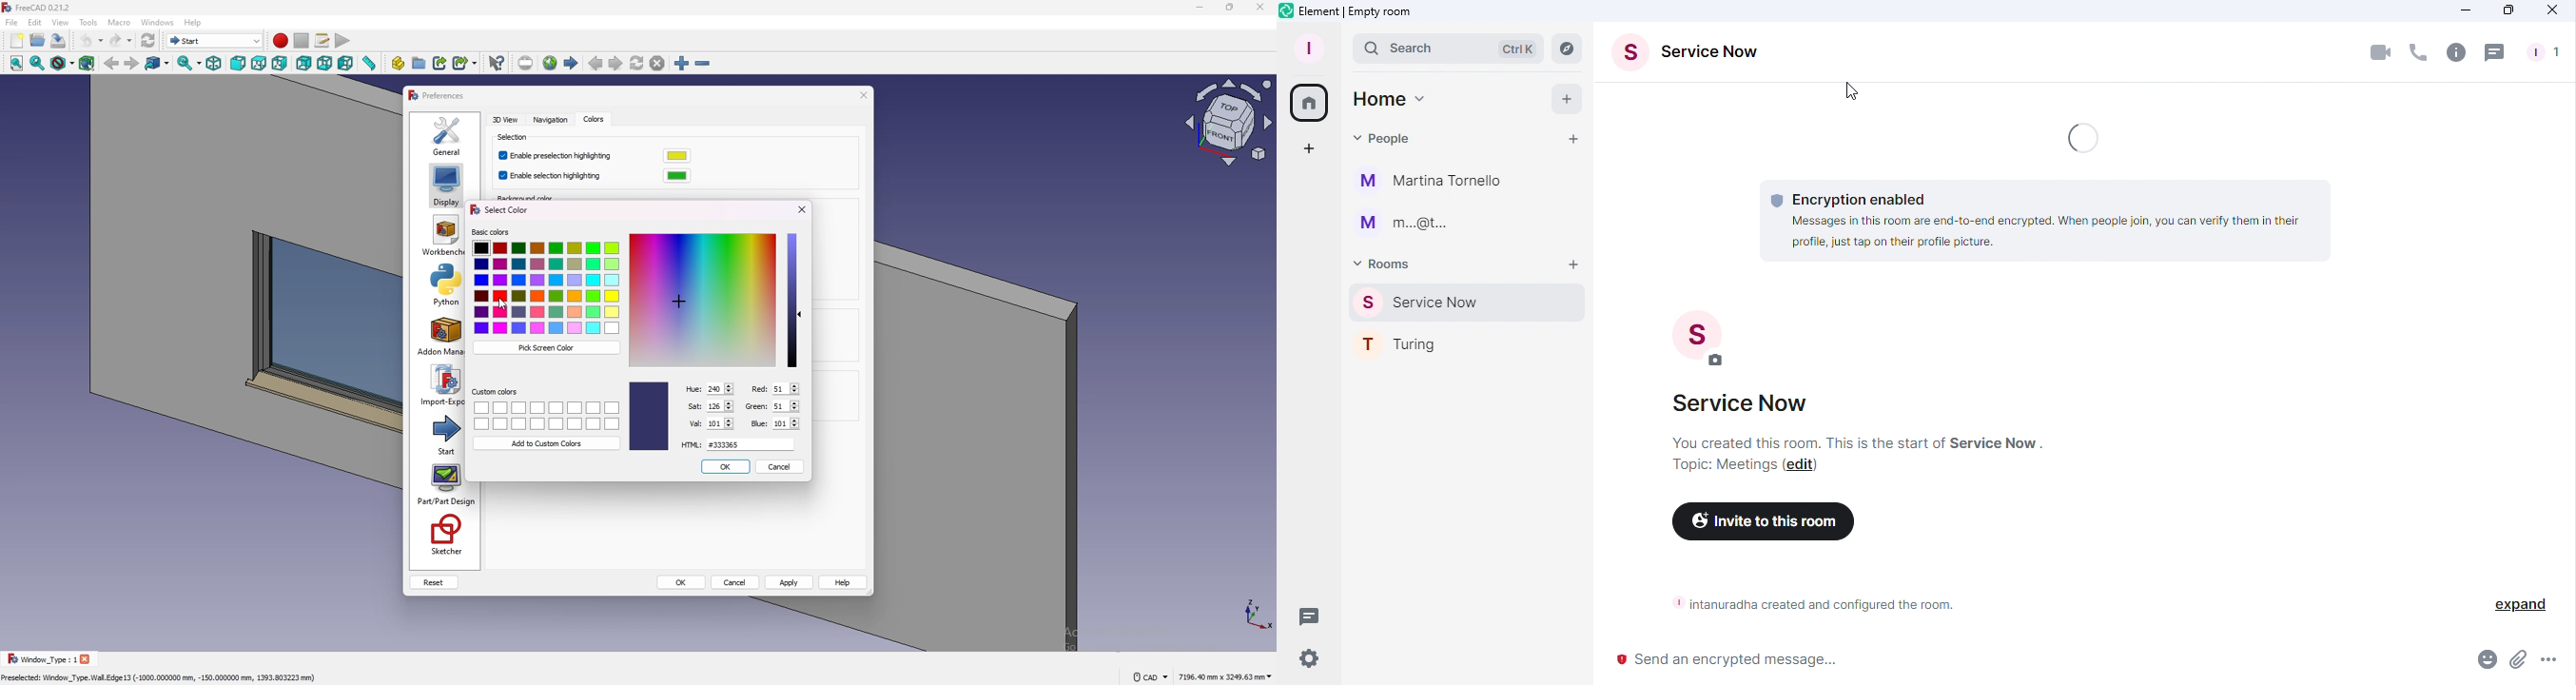 The image size is (2576, 700). What do you see at coordinates (694, 406) in the screenshot?
I see `Sat:` at bounding box center [694, 406].